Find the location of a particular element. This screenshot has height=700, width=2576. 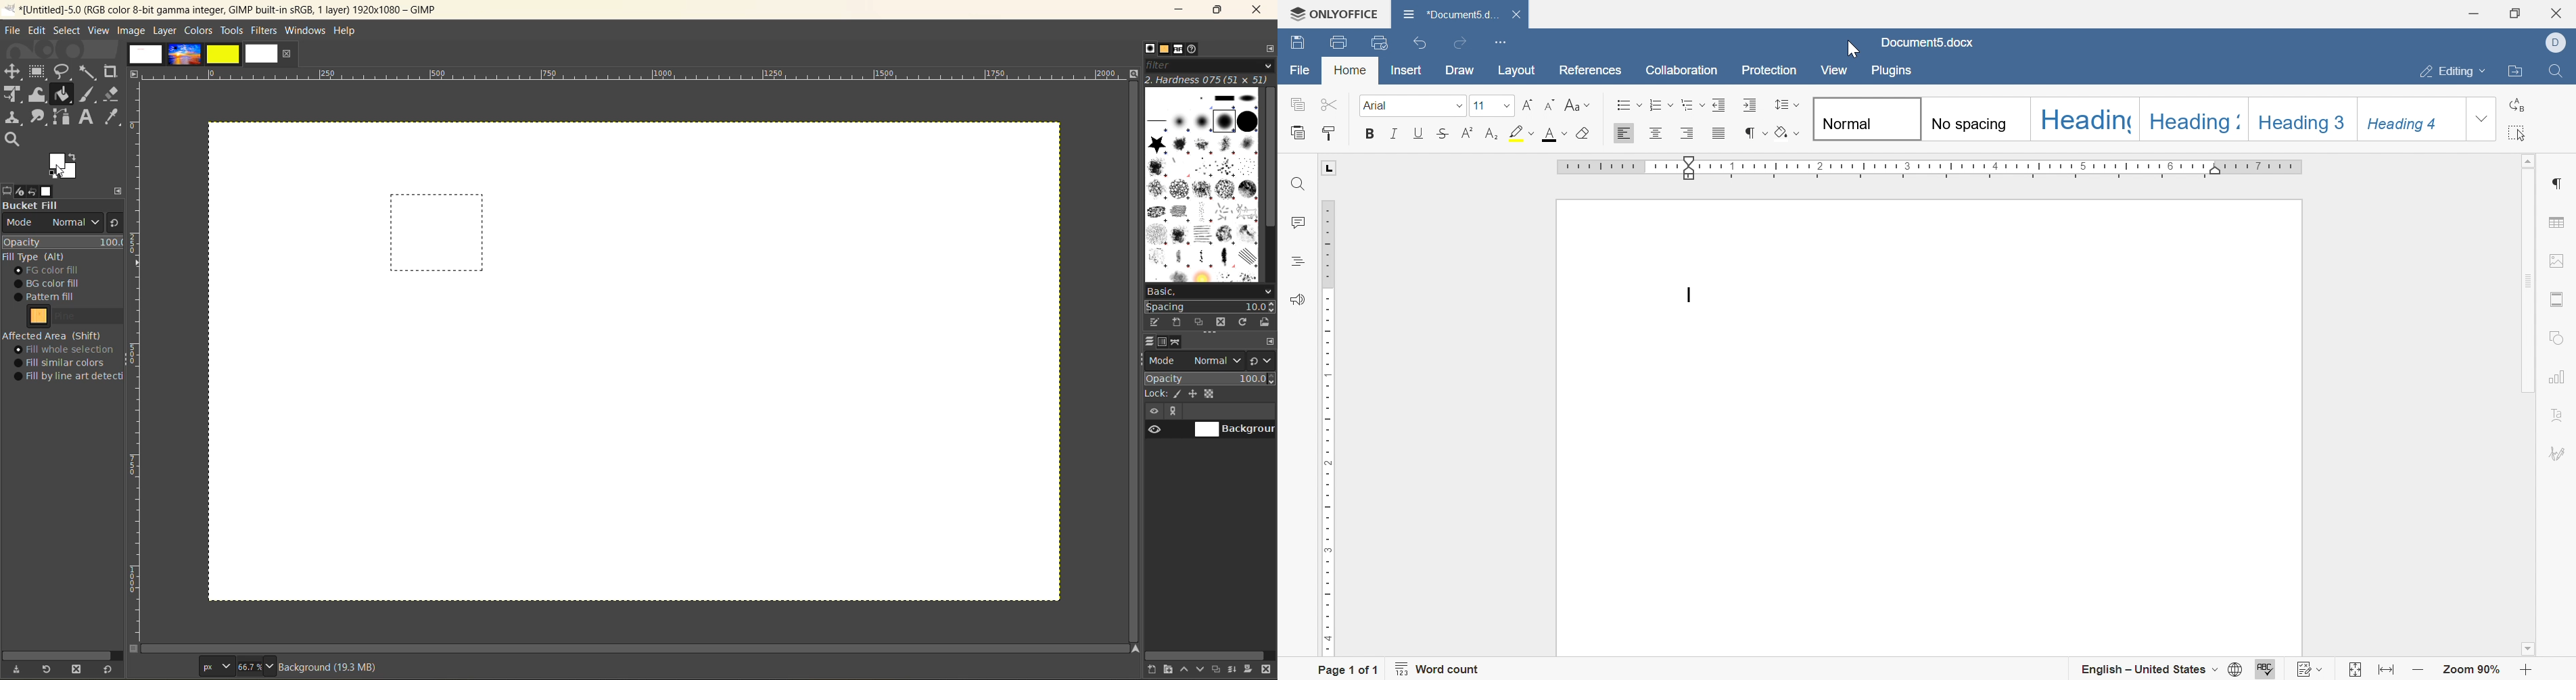

refresh brushes is located at coordinates (1243, 322).